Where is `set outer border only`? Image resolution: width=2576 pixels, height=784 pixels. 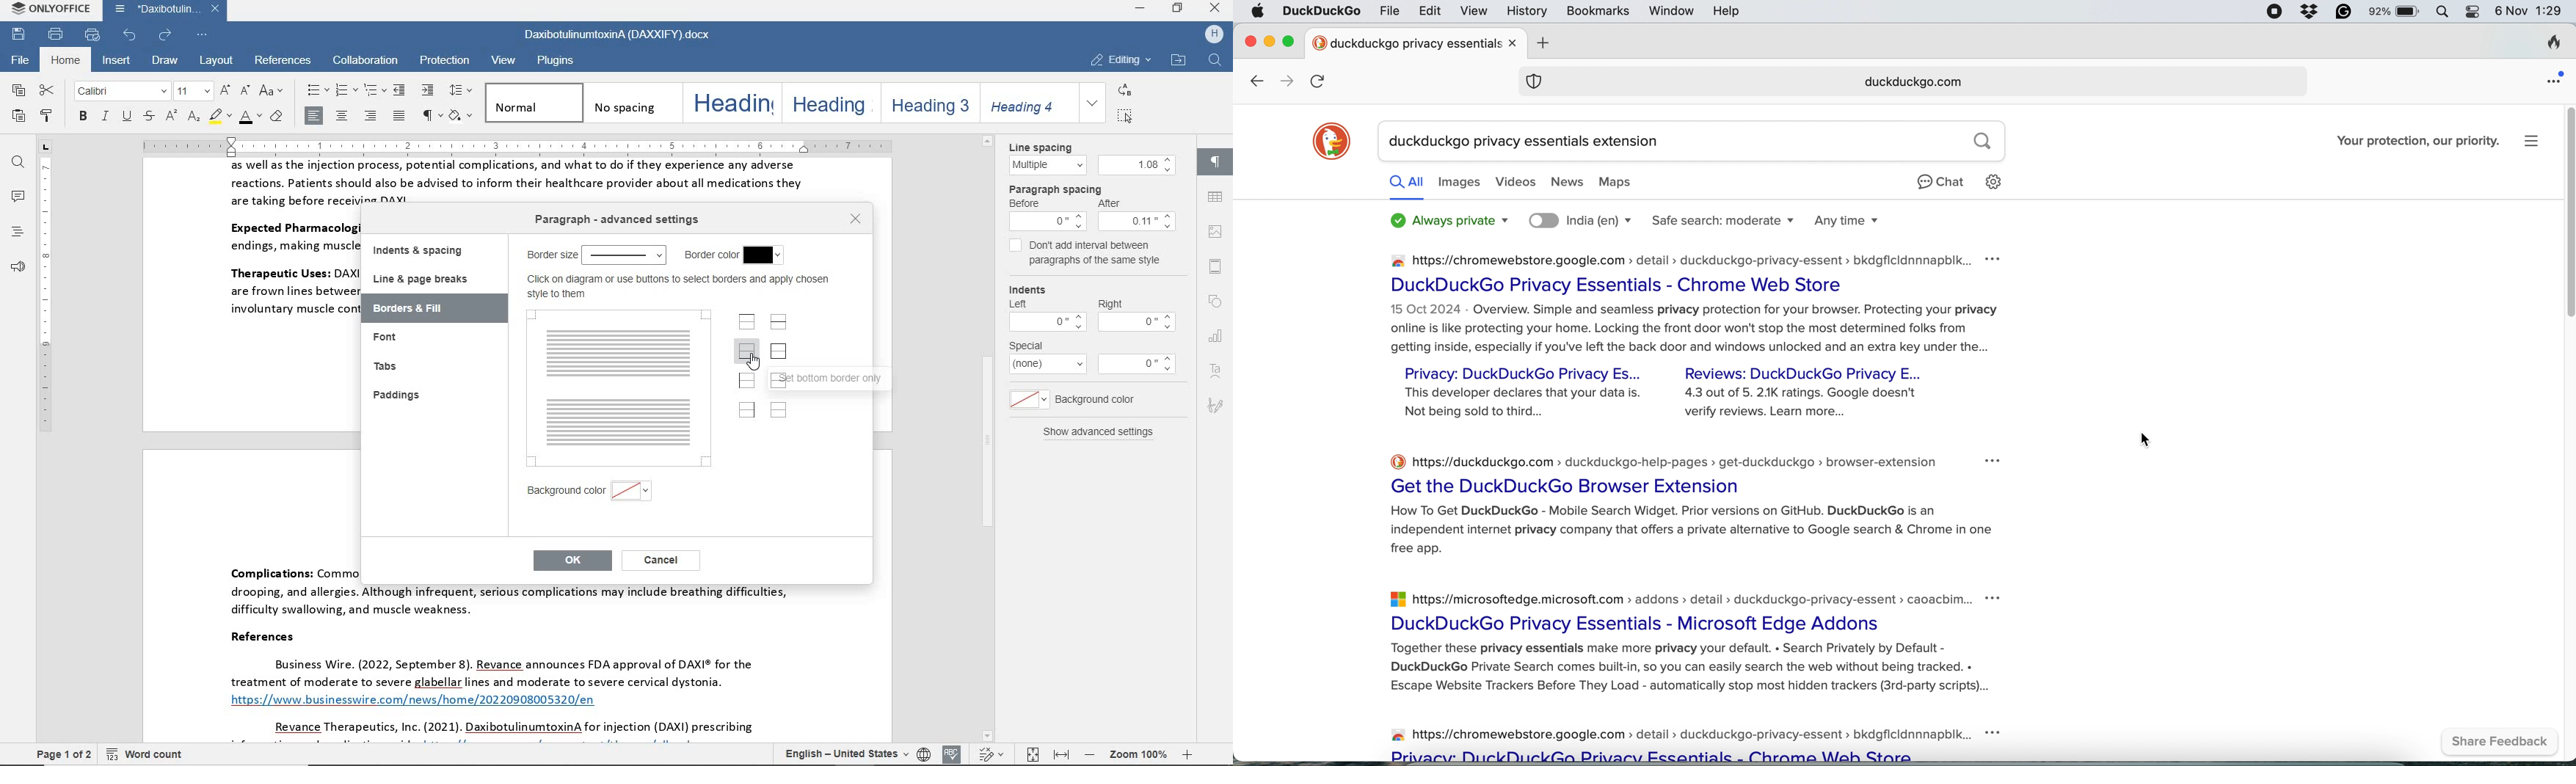
set outer border only is located at coordinates (781, 351).